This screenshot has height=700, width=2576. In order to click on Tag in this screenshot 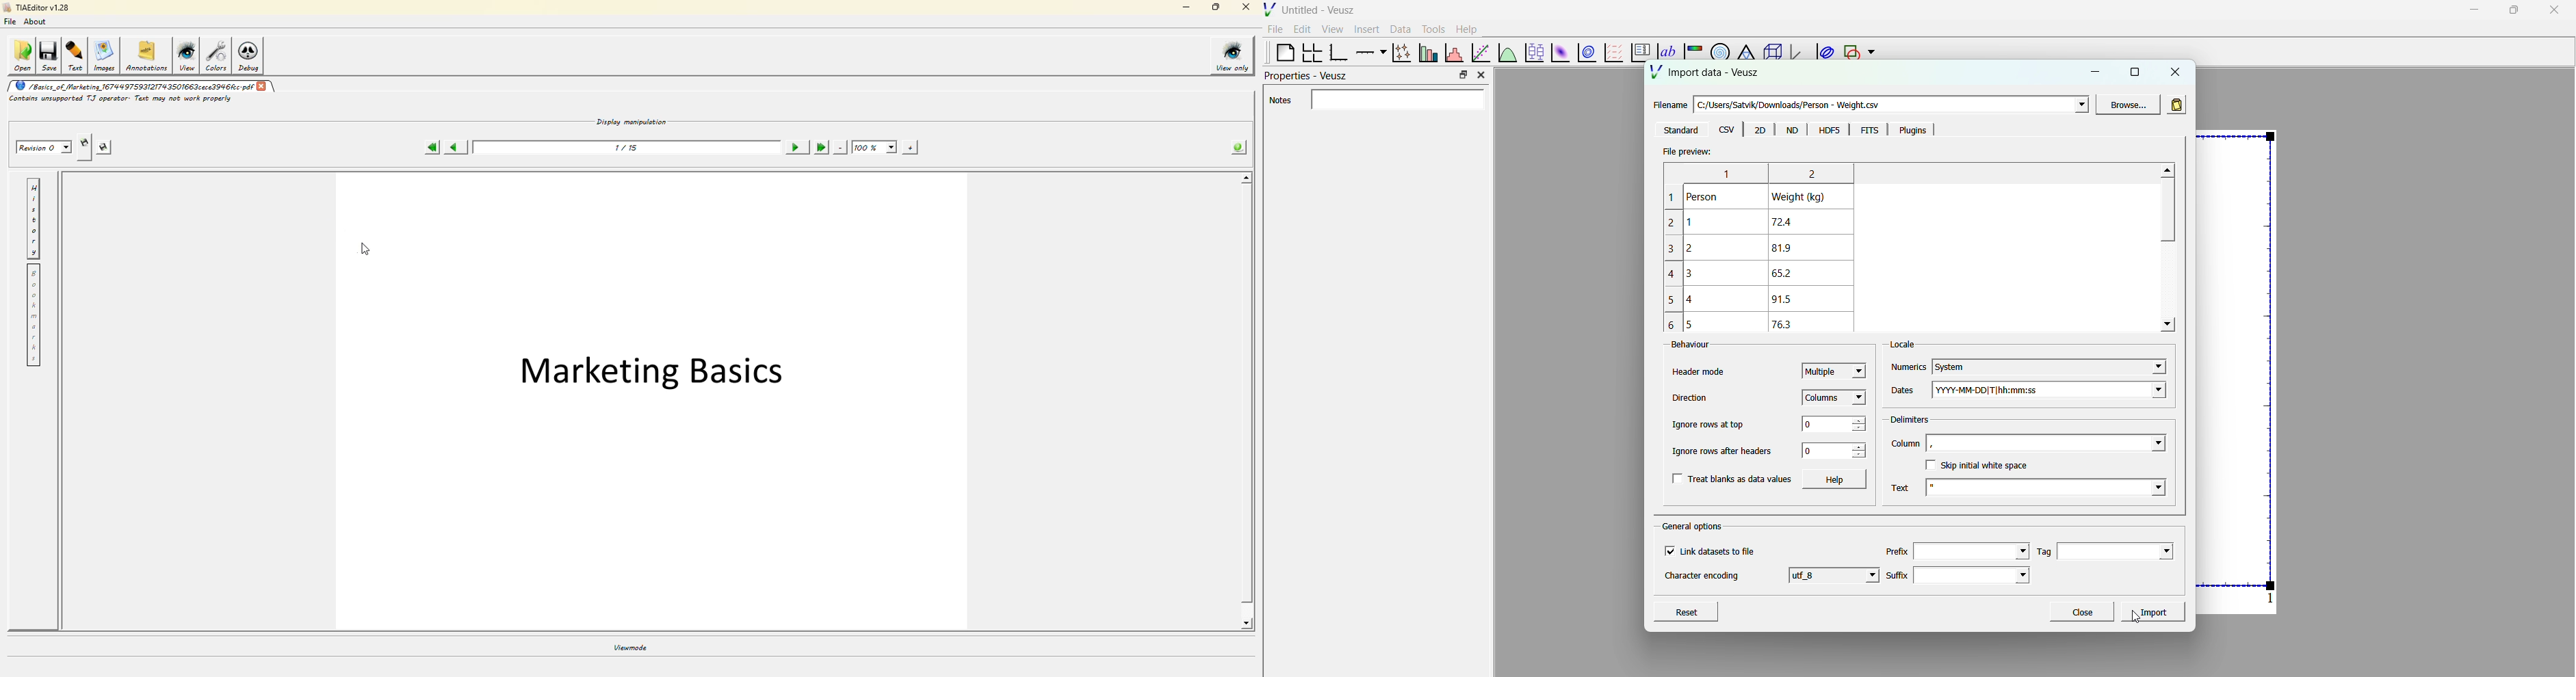, I will do `click(2043, 551)`.